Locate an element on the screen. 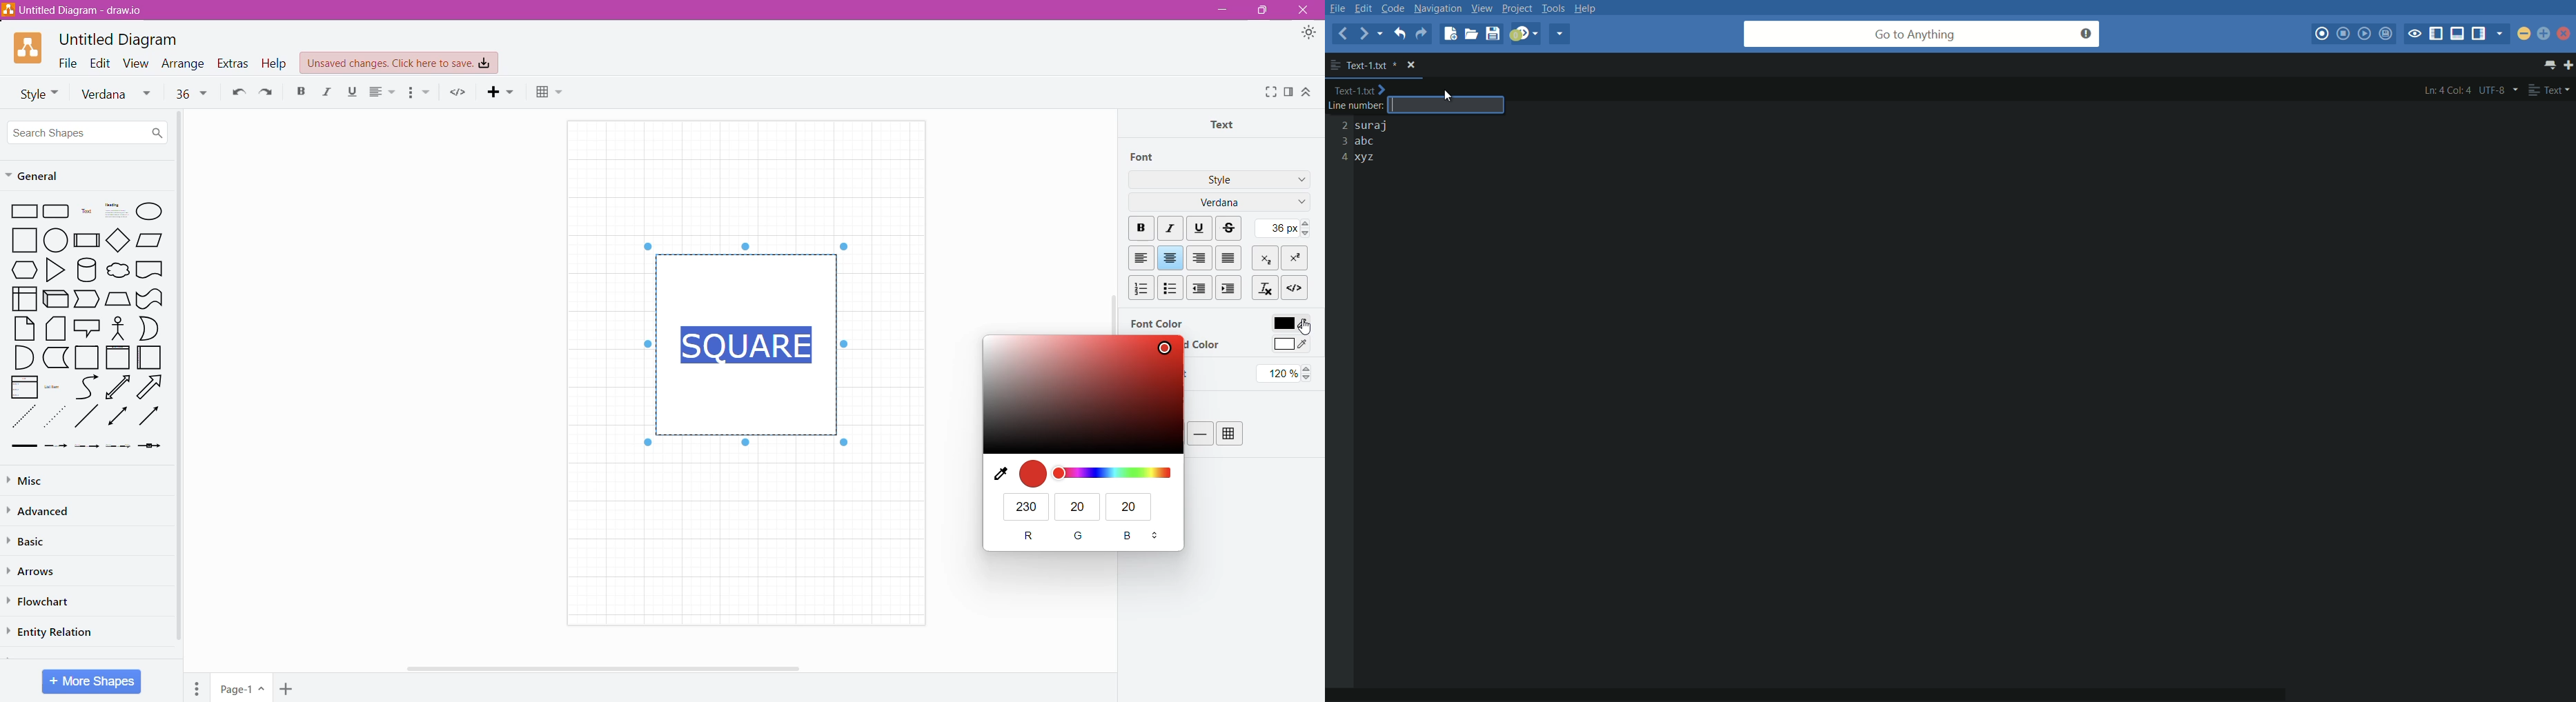 This screenshot has width=2576, height=728. Stacked Papers  is located at coordinates (55, 328).